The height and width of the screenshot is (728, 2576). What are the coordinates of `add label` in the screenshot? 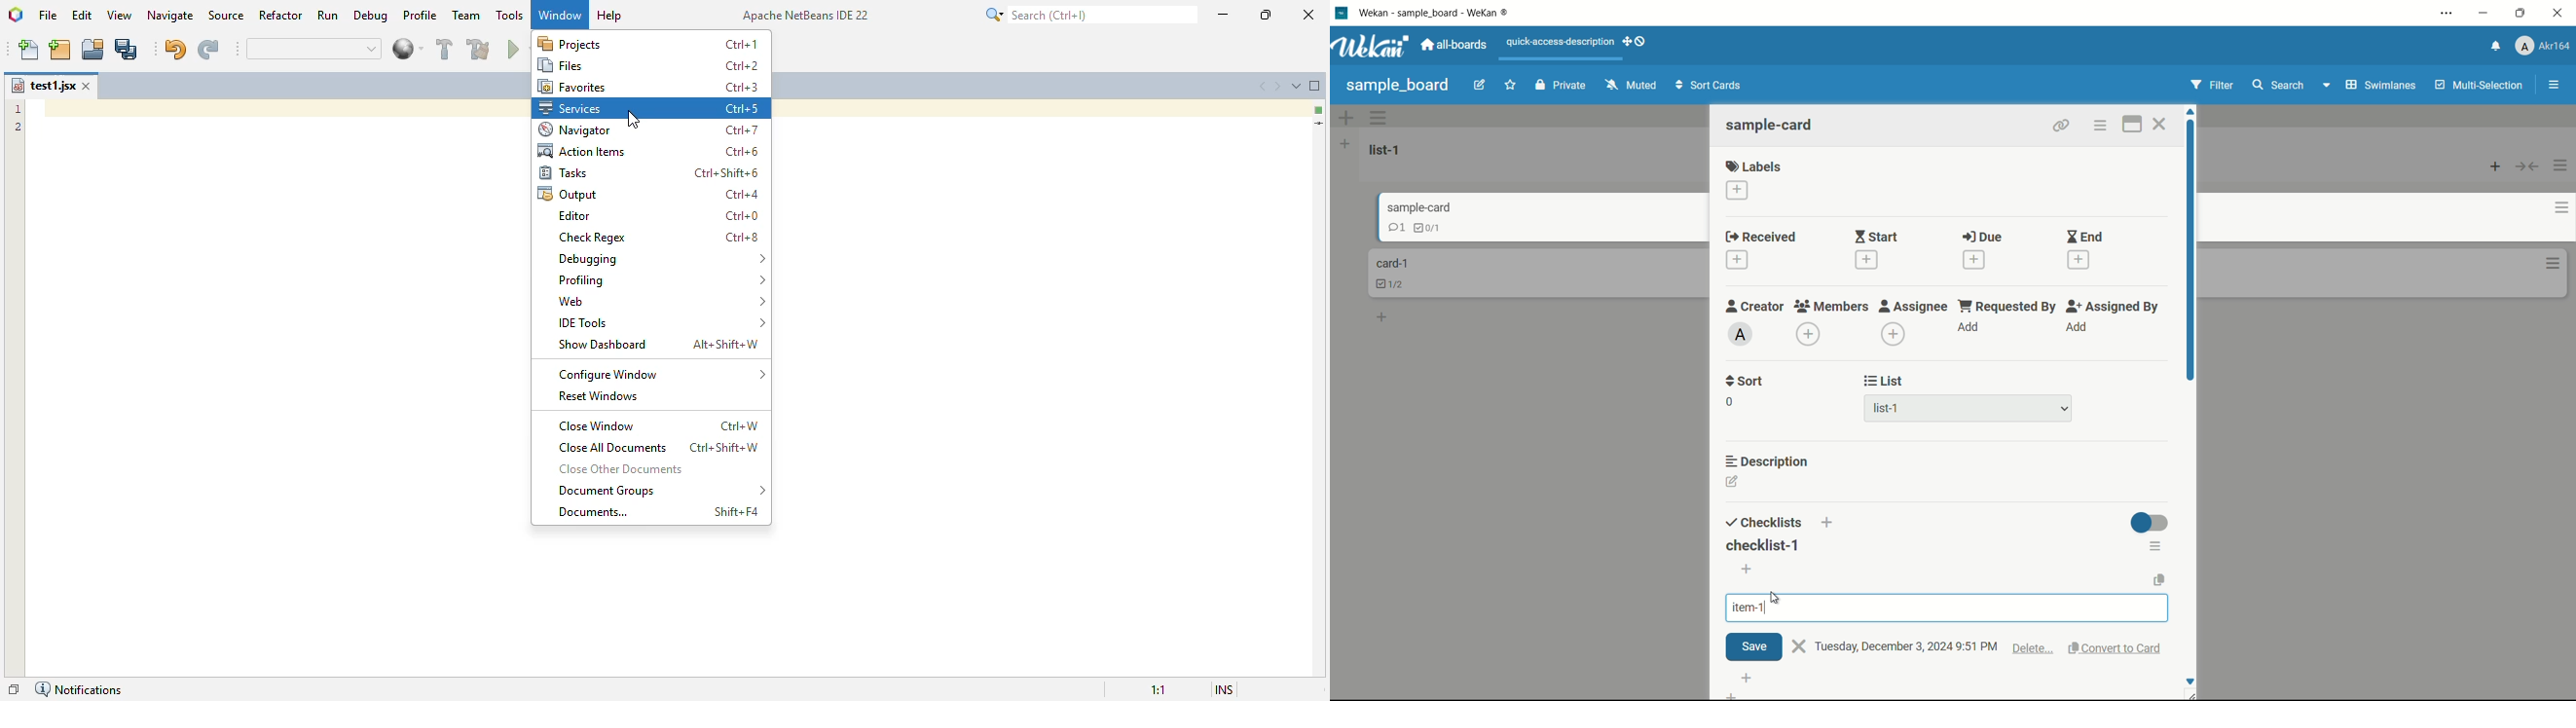 It's located at (1737, 190).